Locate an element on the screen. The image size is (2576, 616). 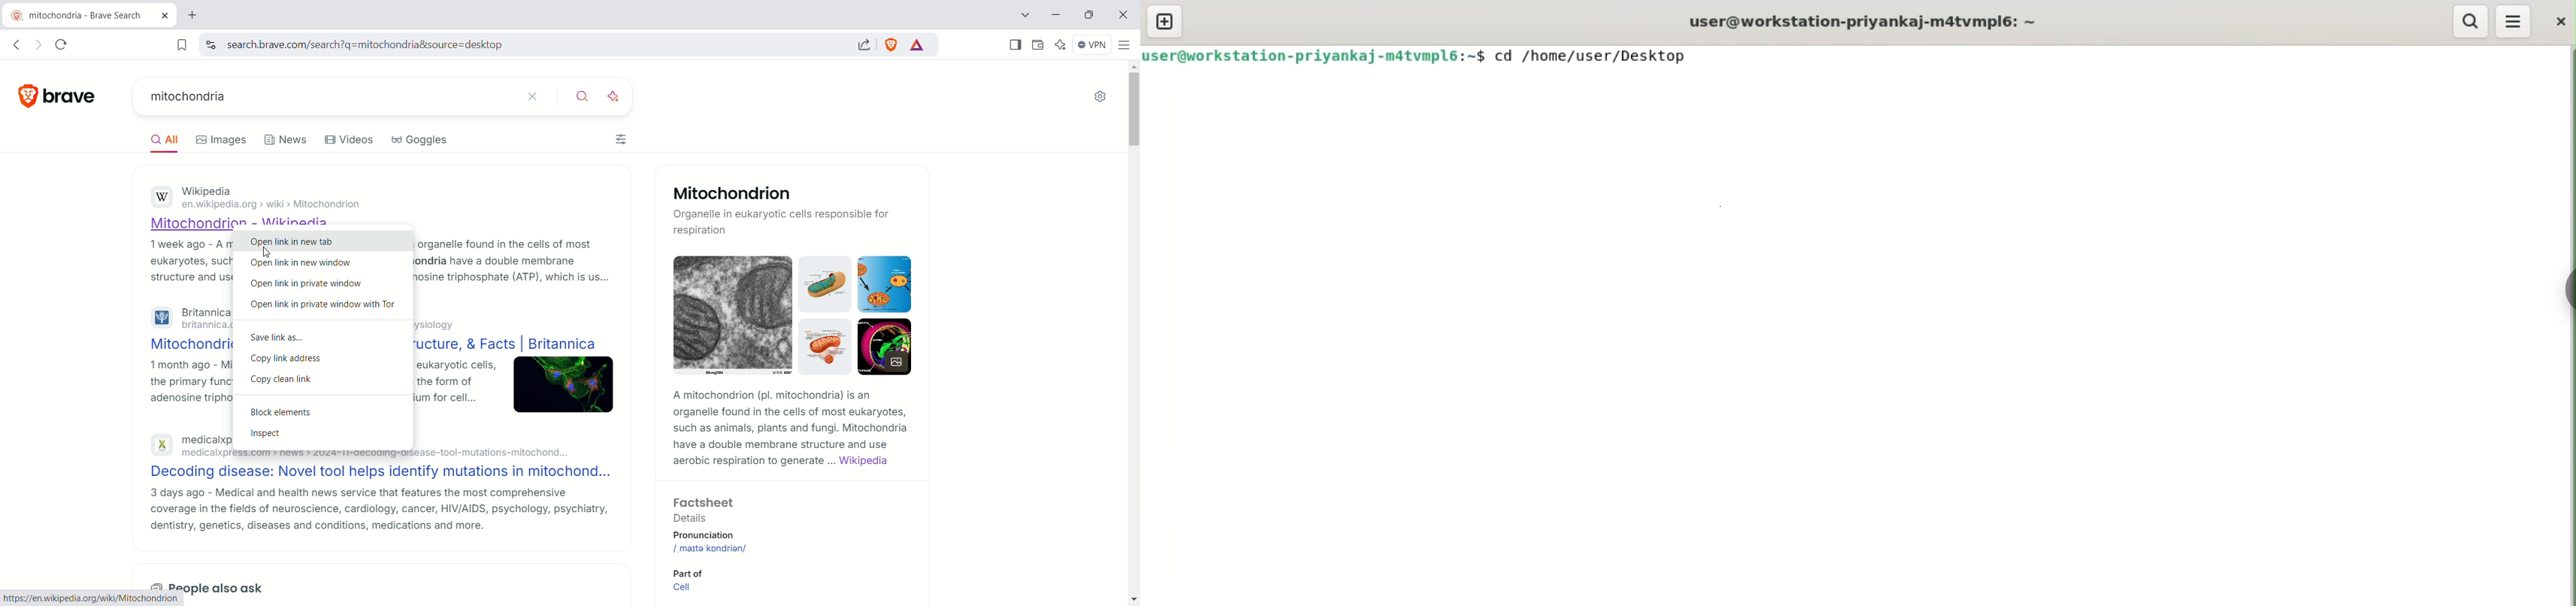
A mitochondrion (pl. mitochondria) is an
organelle found in the cells of most eukaryotes,
such as animals, plants and fungi. Mitochondria
have a double membrane structure and use is located at coordinates (785, 419).